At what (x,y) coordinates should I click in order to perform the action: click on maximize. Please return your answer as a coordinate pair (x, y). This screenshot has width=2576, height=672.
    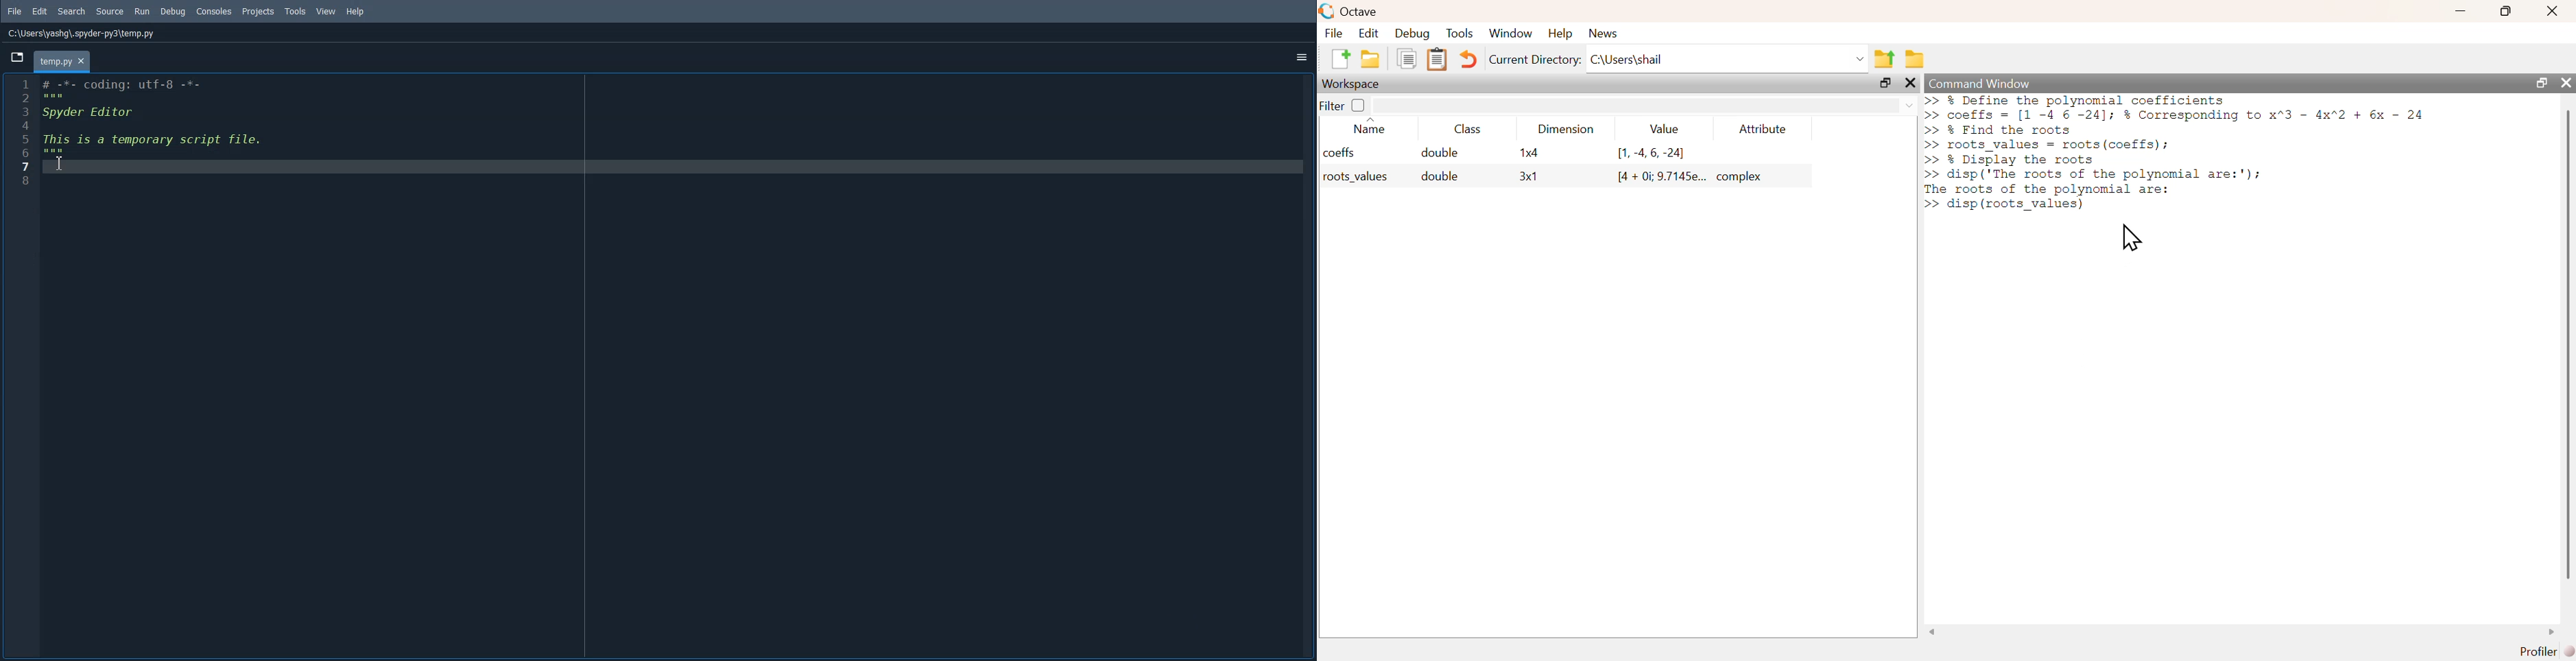
    Looking at the image, I should click on (2507, 10).